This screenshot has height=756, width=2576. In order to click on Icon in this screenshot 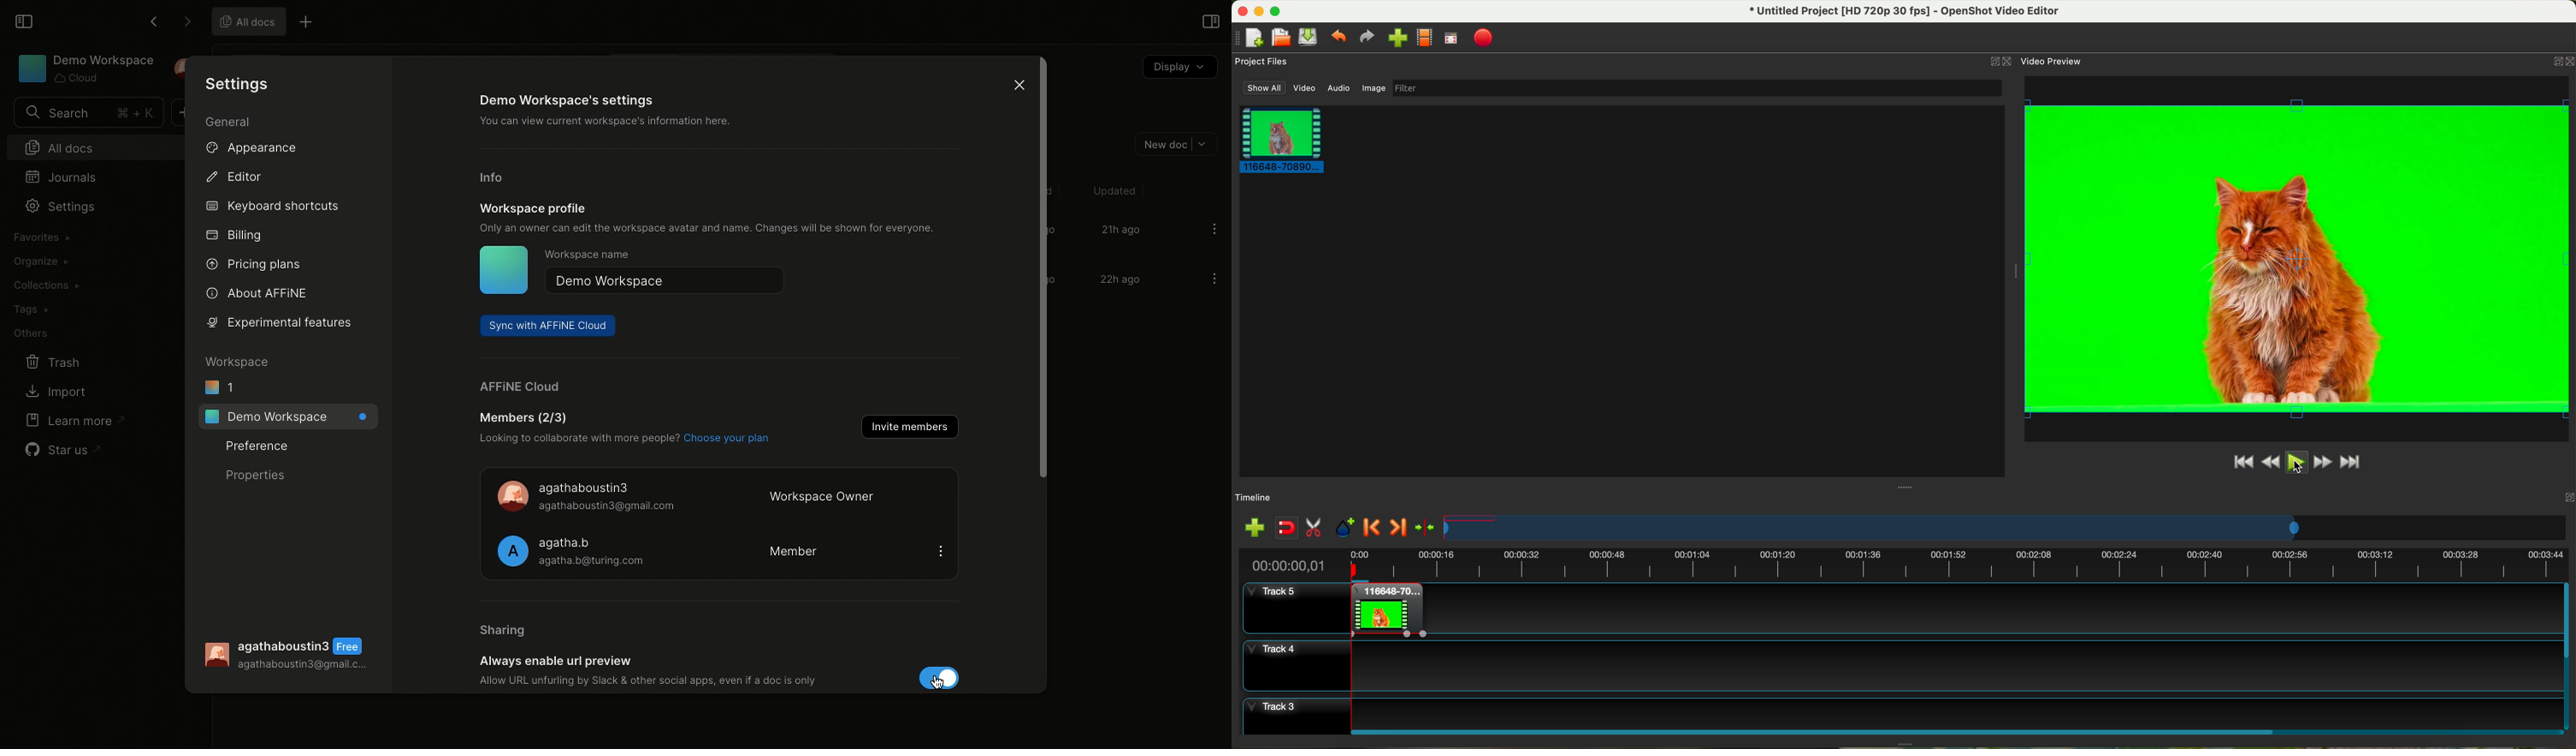, I will do `click(503, 270)`.